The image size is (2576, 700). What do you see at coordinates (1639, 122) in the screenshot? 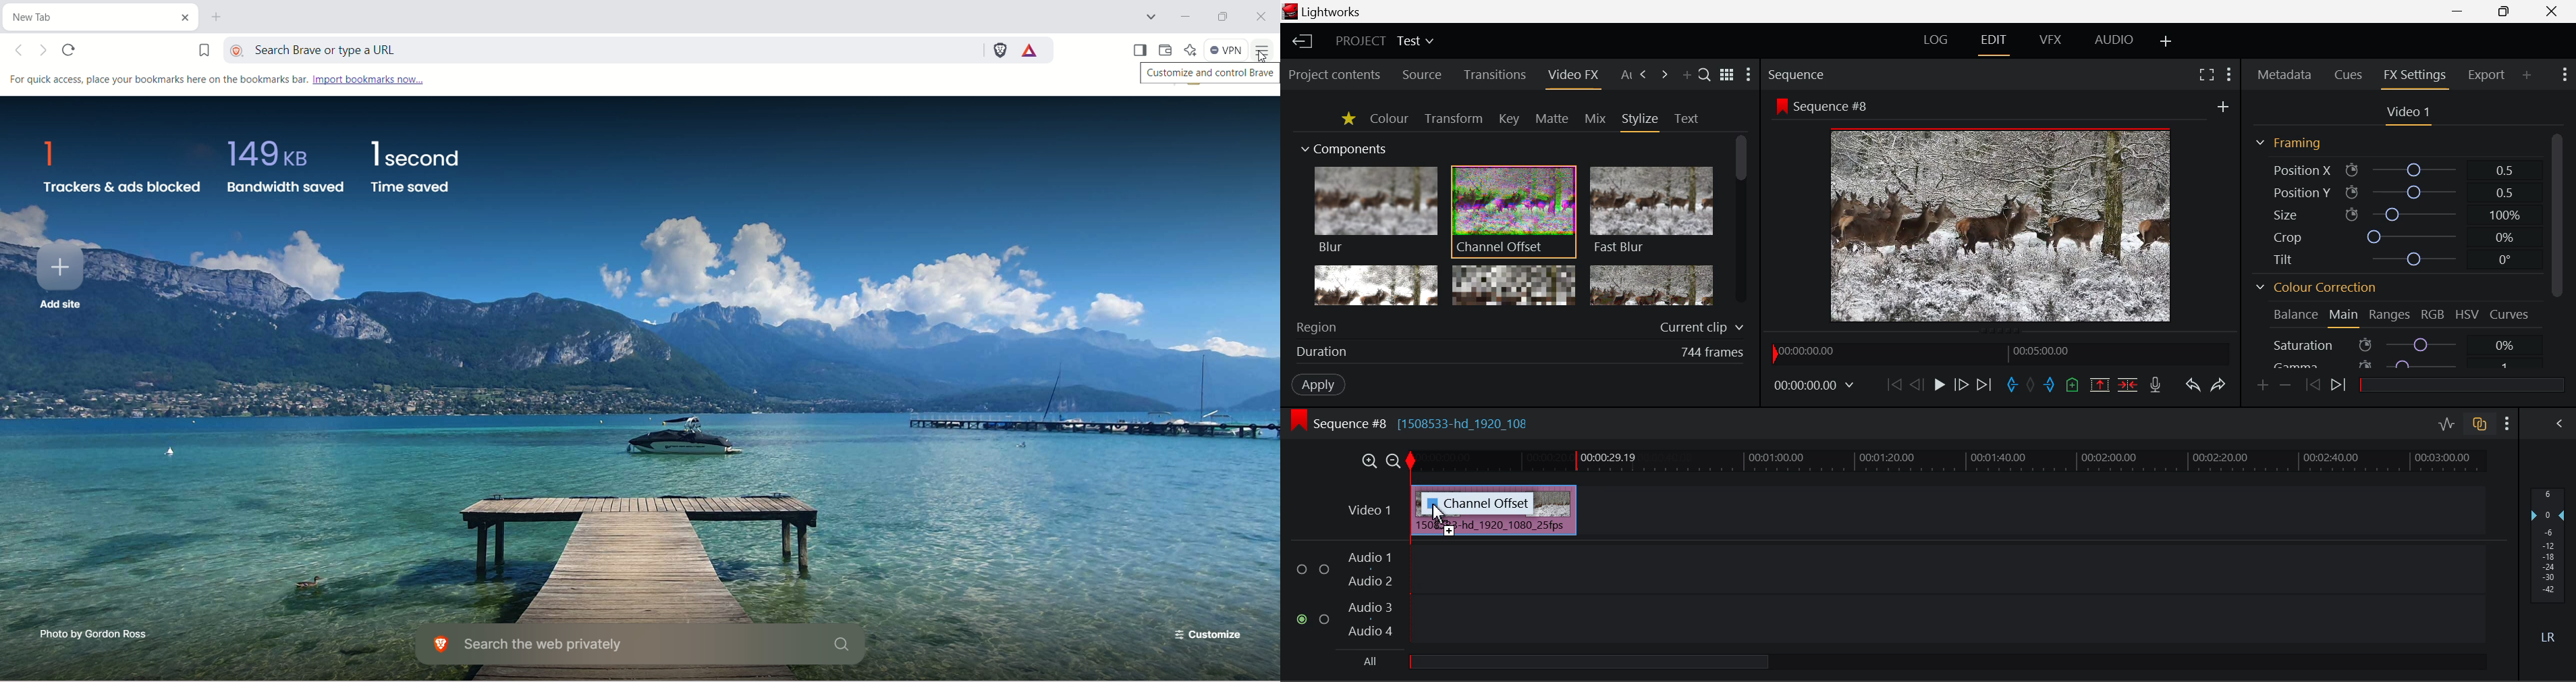
I see `Stylize Tab Open` at bounding box center [1639, 122].